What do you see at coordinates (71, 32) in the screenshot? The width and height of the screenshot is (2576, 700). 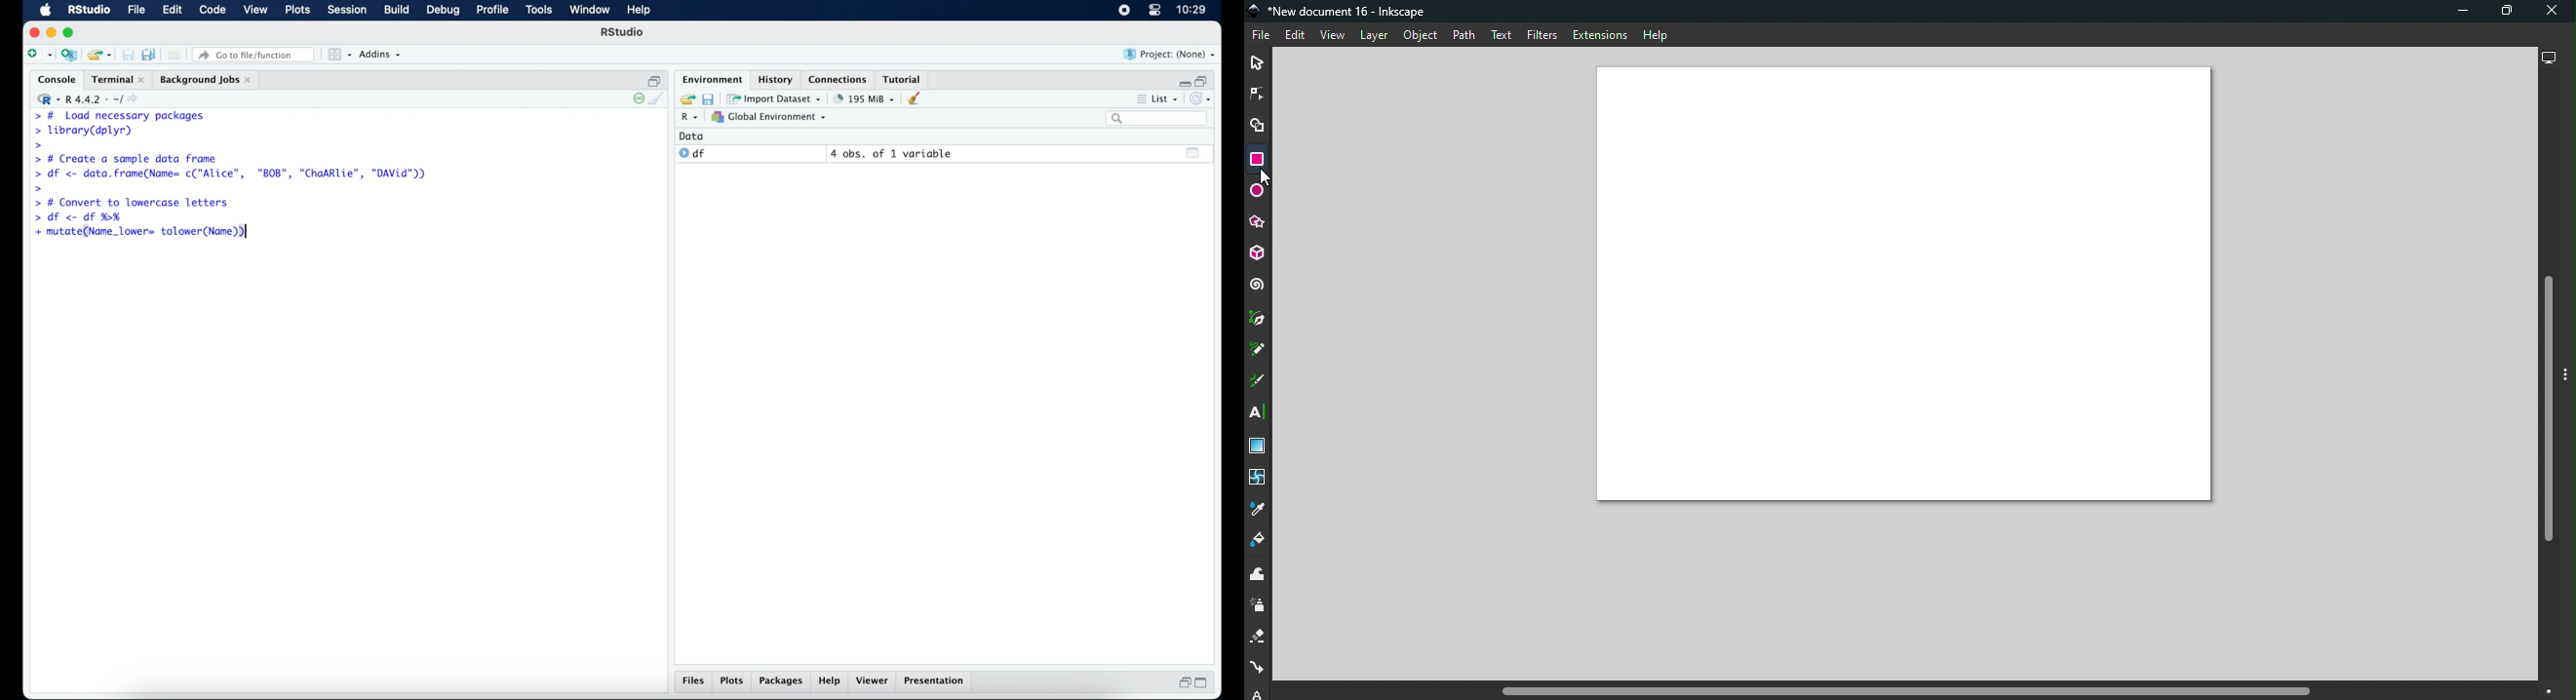 I see `maximize` at bounding box center [71, 32].